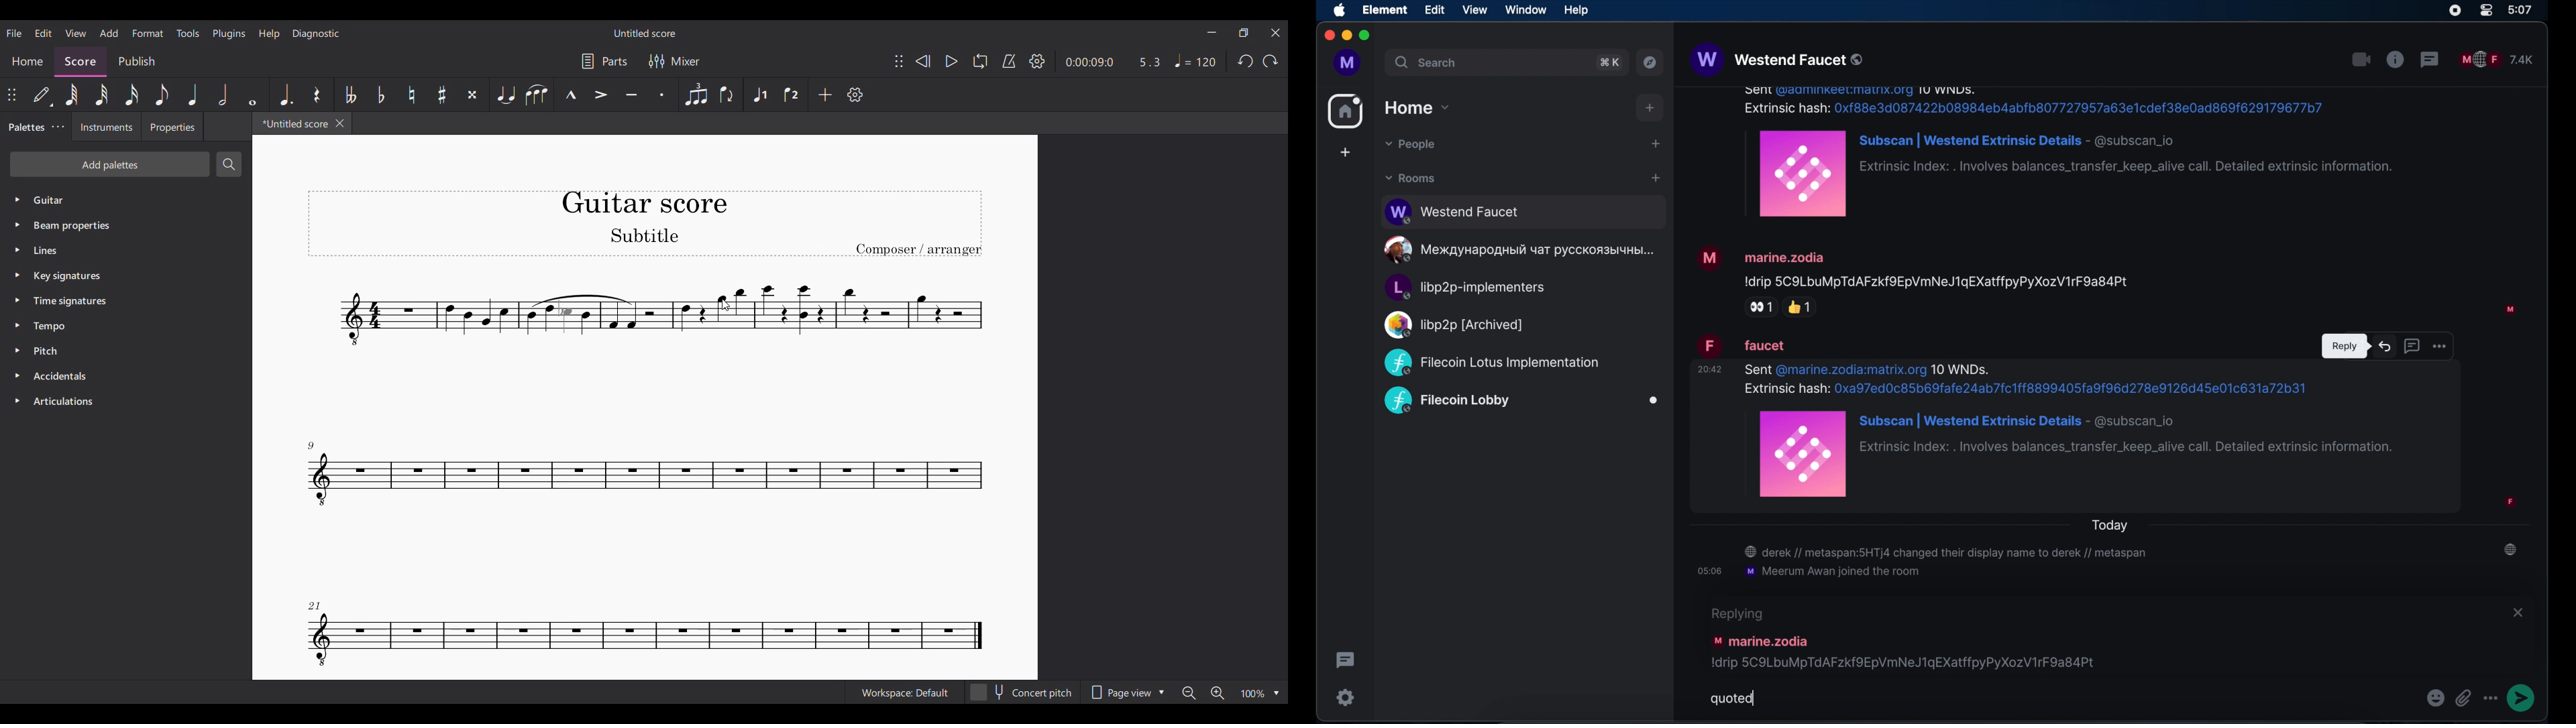 The width and height of the screenshot is (2576, 728). I want to click on Rest, so click(317, 95).